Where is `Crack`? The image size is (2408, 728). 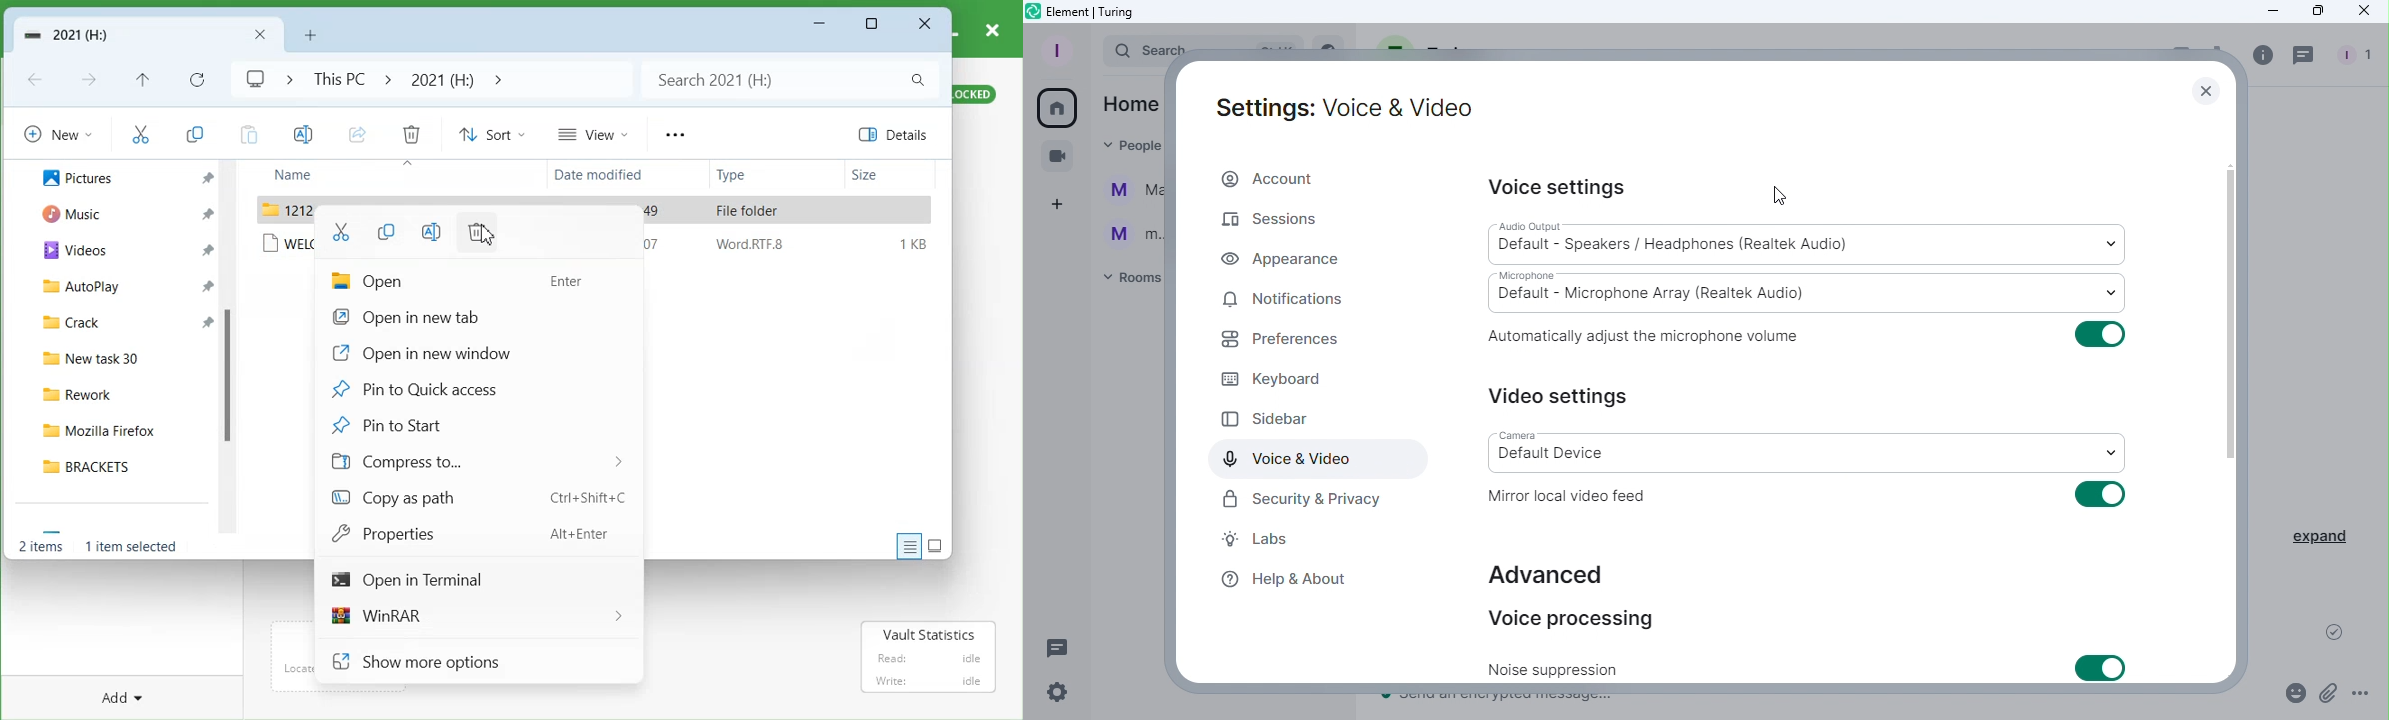 Crack is located at coordinates (69, 323).